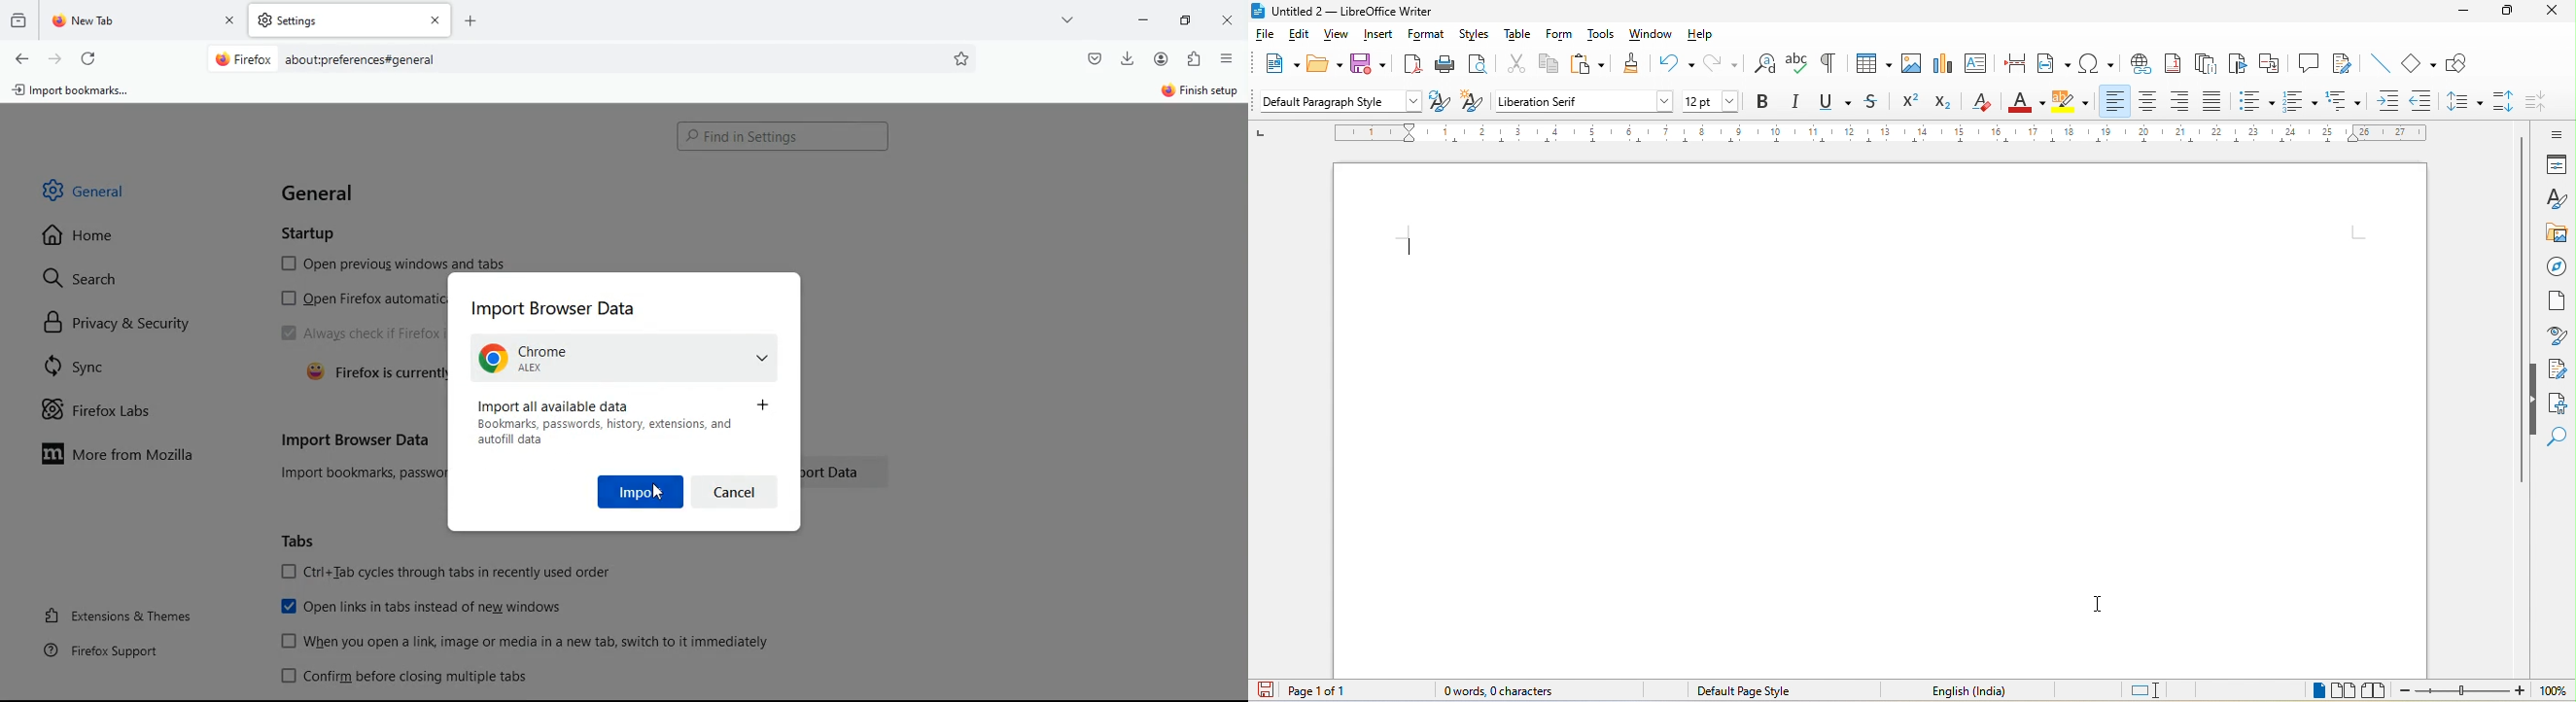 The width and height of the screenshot is (2576, 728). What do you see at coordinates (1303, 37) in the screenshot?
I see `edit` at bounding box center [1303, 37].